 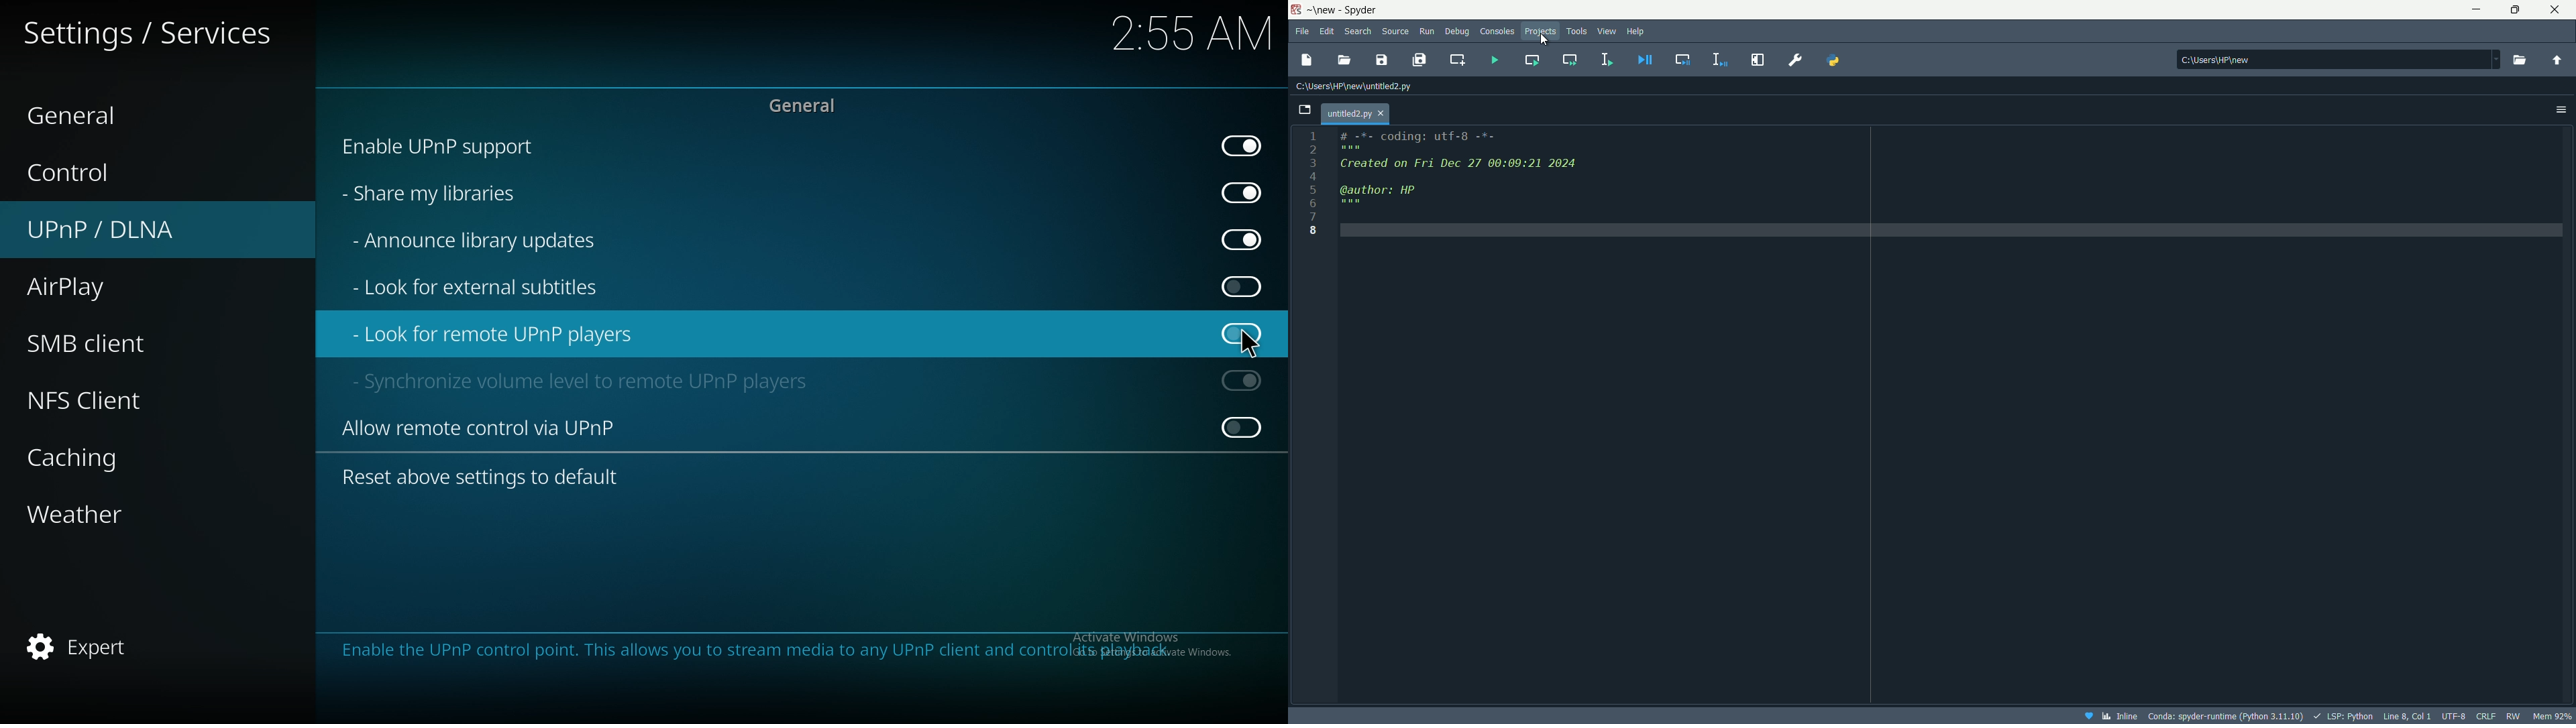 I want to click on python file, so click(x=1356, y=111).